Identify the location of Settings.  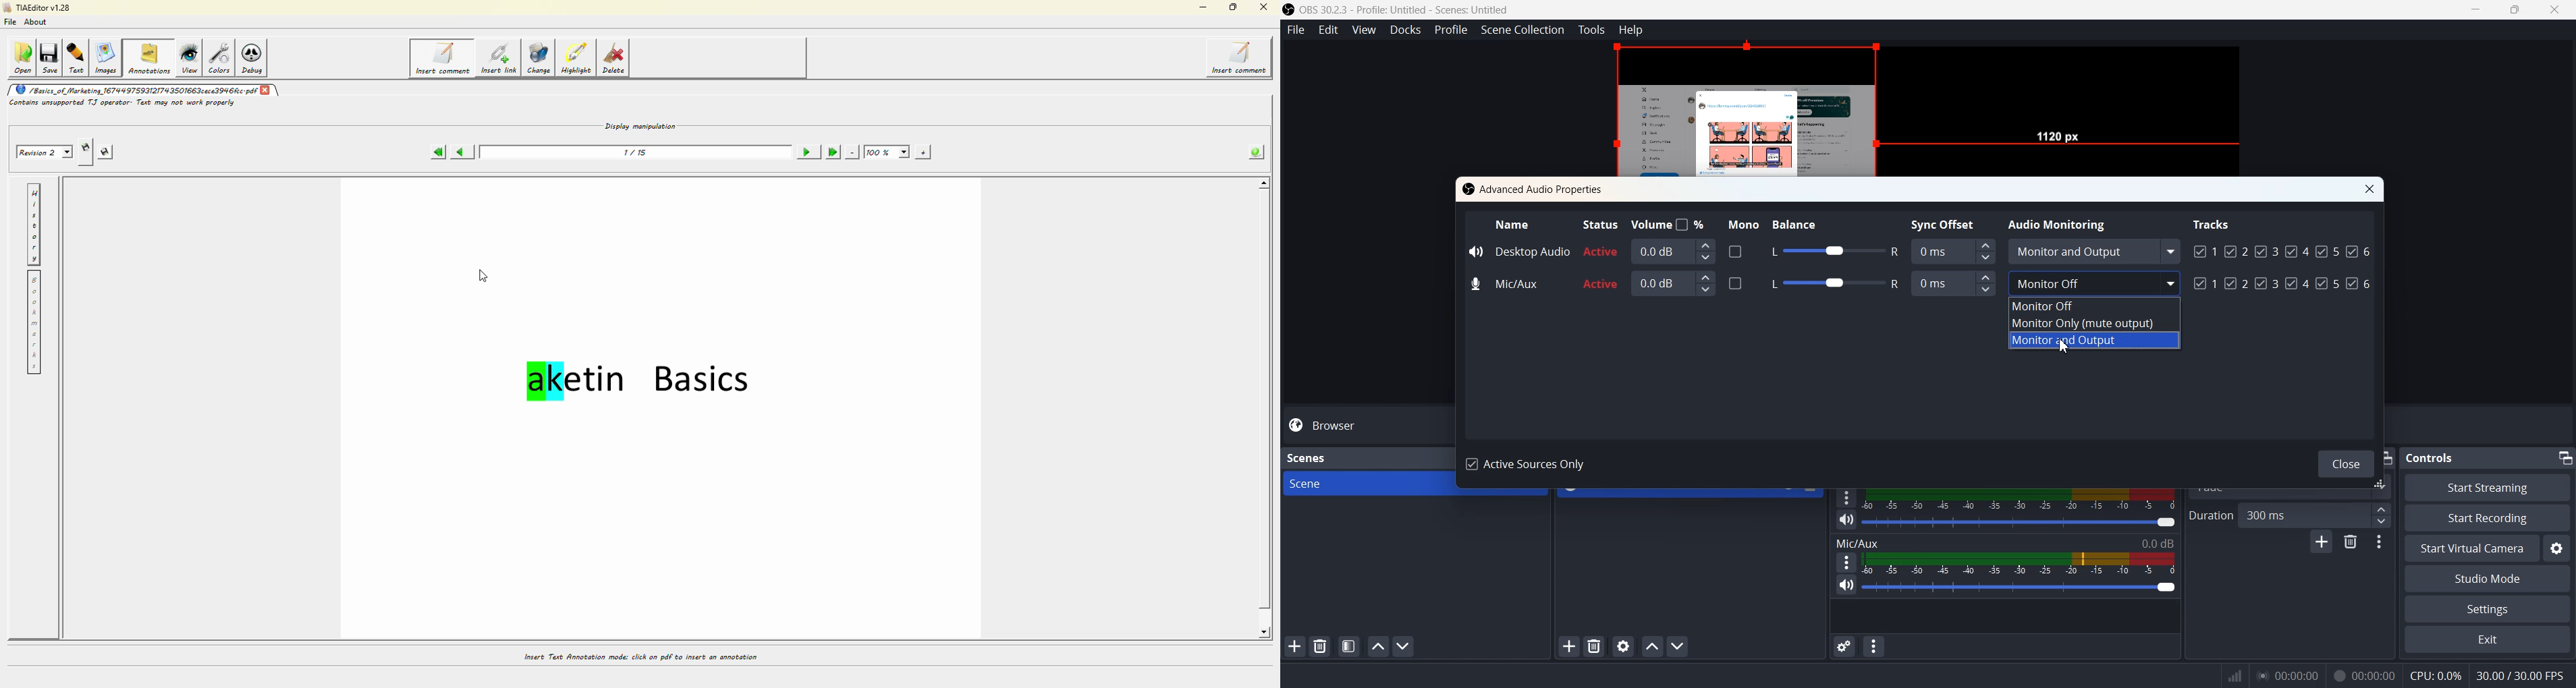
(2486, 610).